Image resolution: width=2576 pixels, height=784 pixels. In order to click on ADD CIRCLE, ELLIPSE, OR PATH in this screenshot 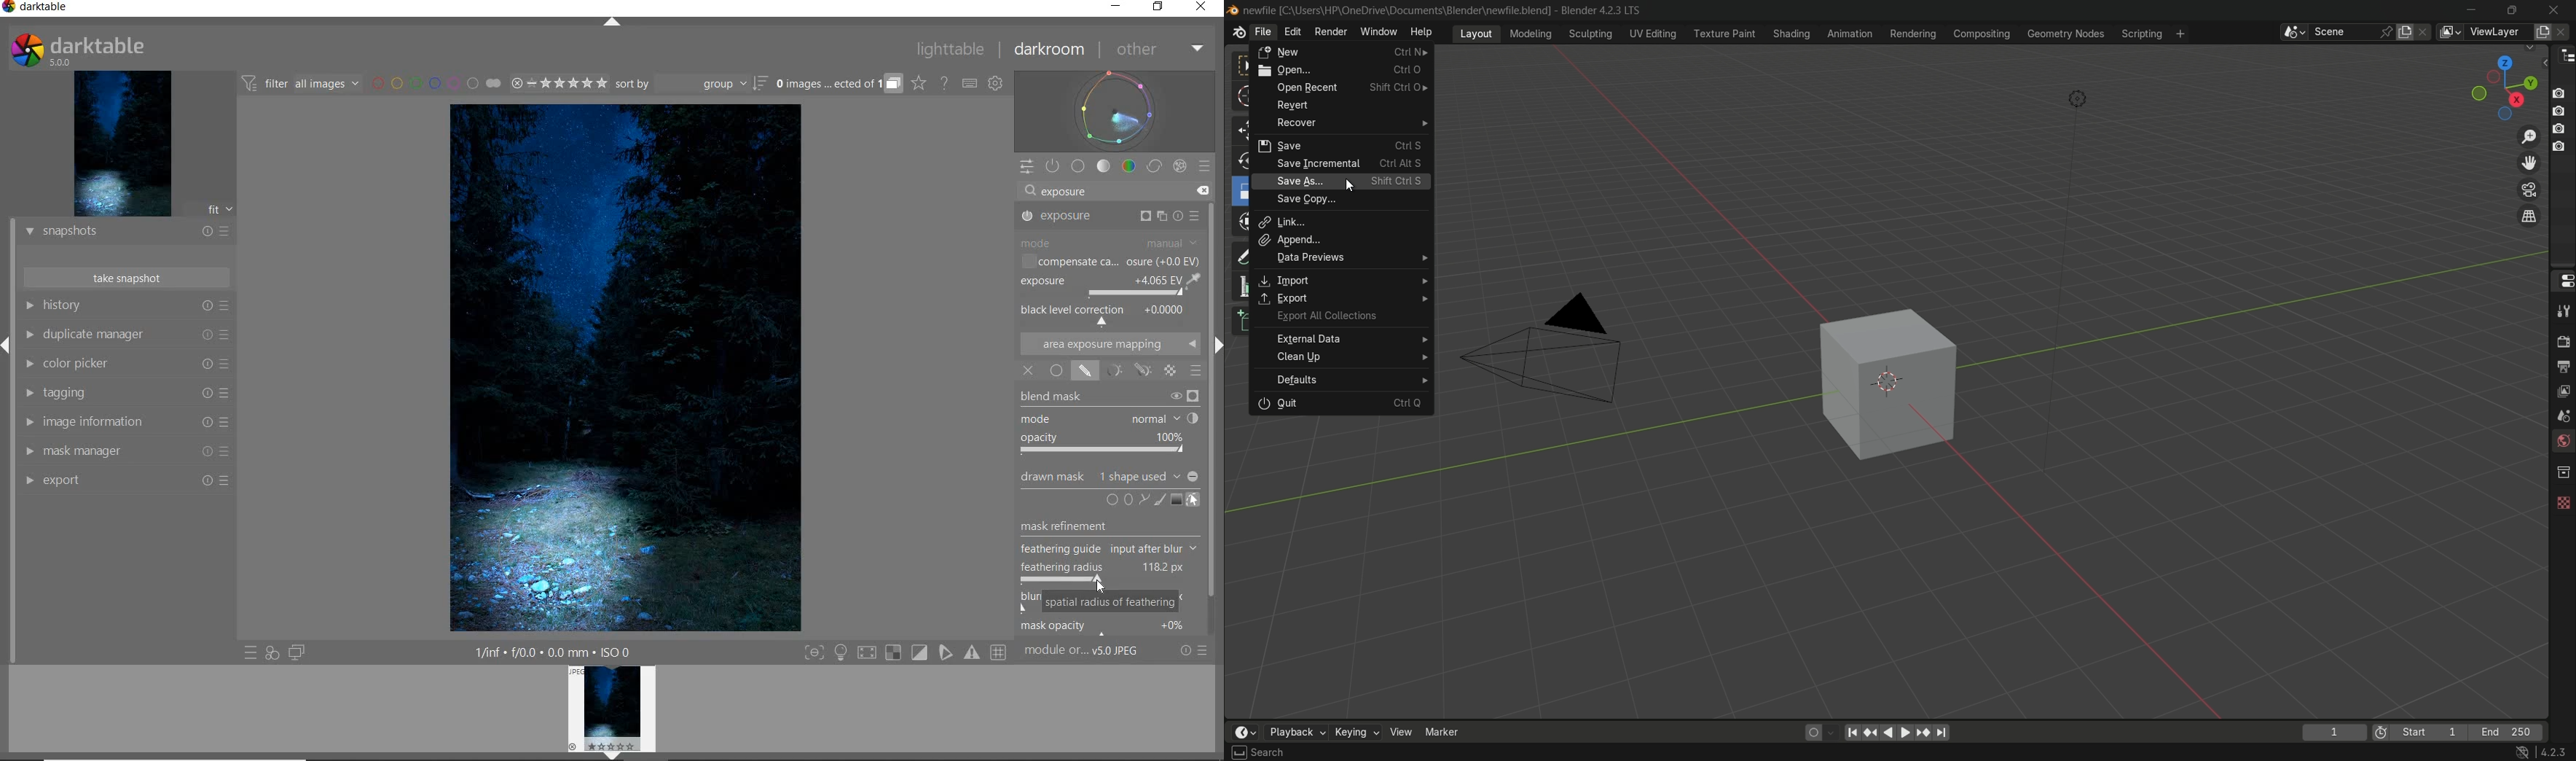, I will do `click(1138, 499)`.